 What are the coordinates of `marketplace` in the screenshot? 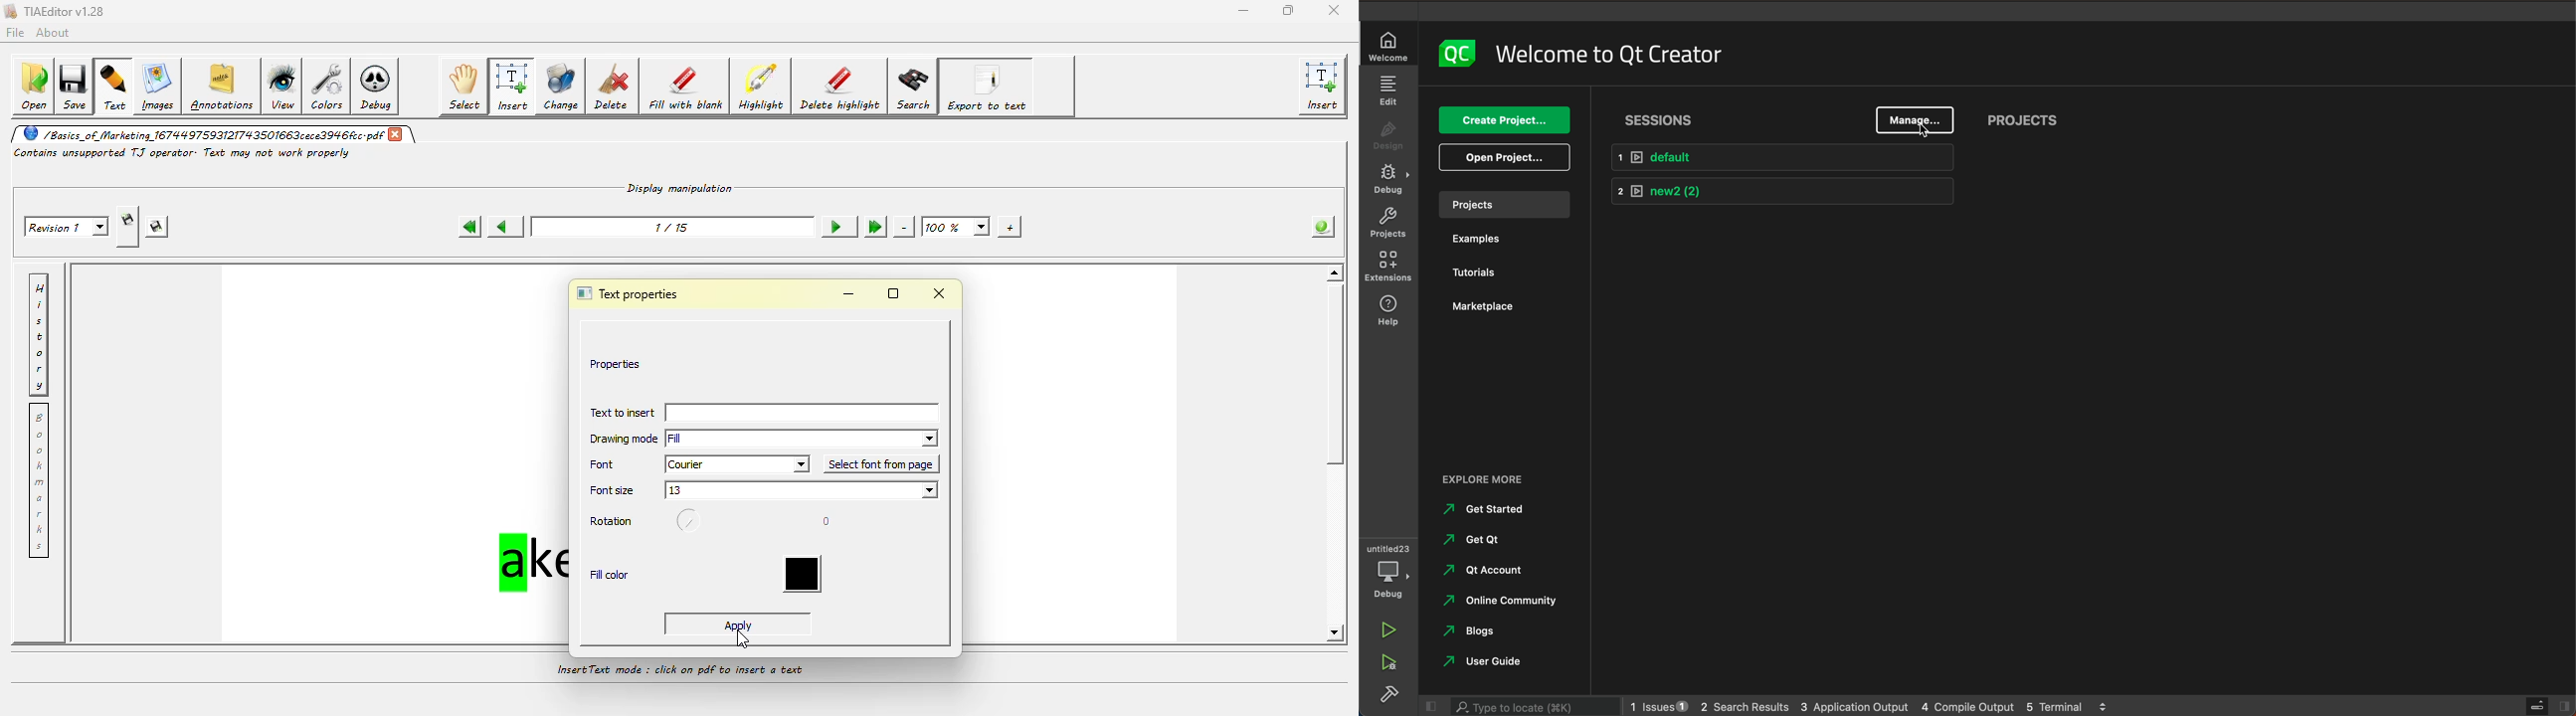 It's located at (1475, 309).